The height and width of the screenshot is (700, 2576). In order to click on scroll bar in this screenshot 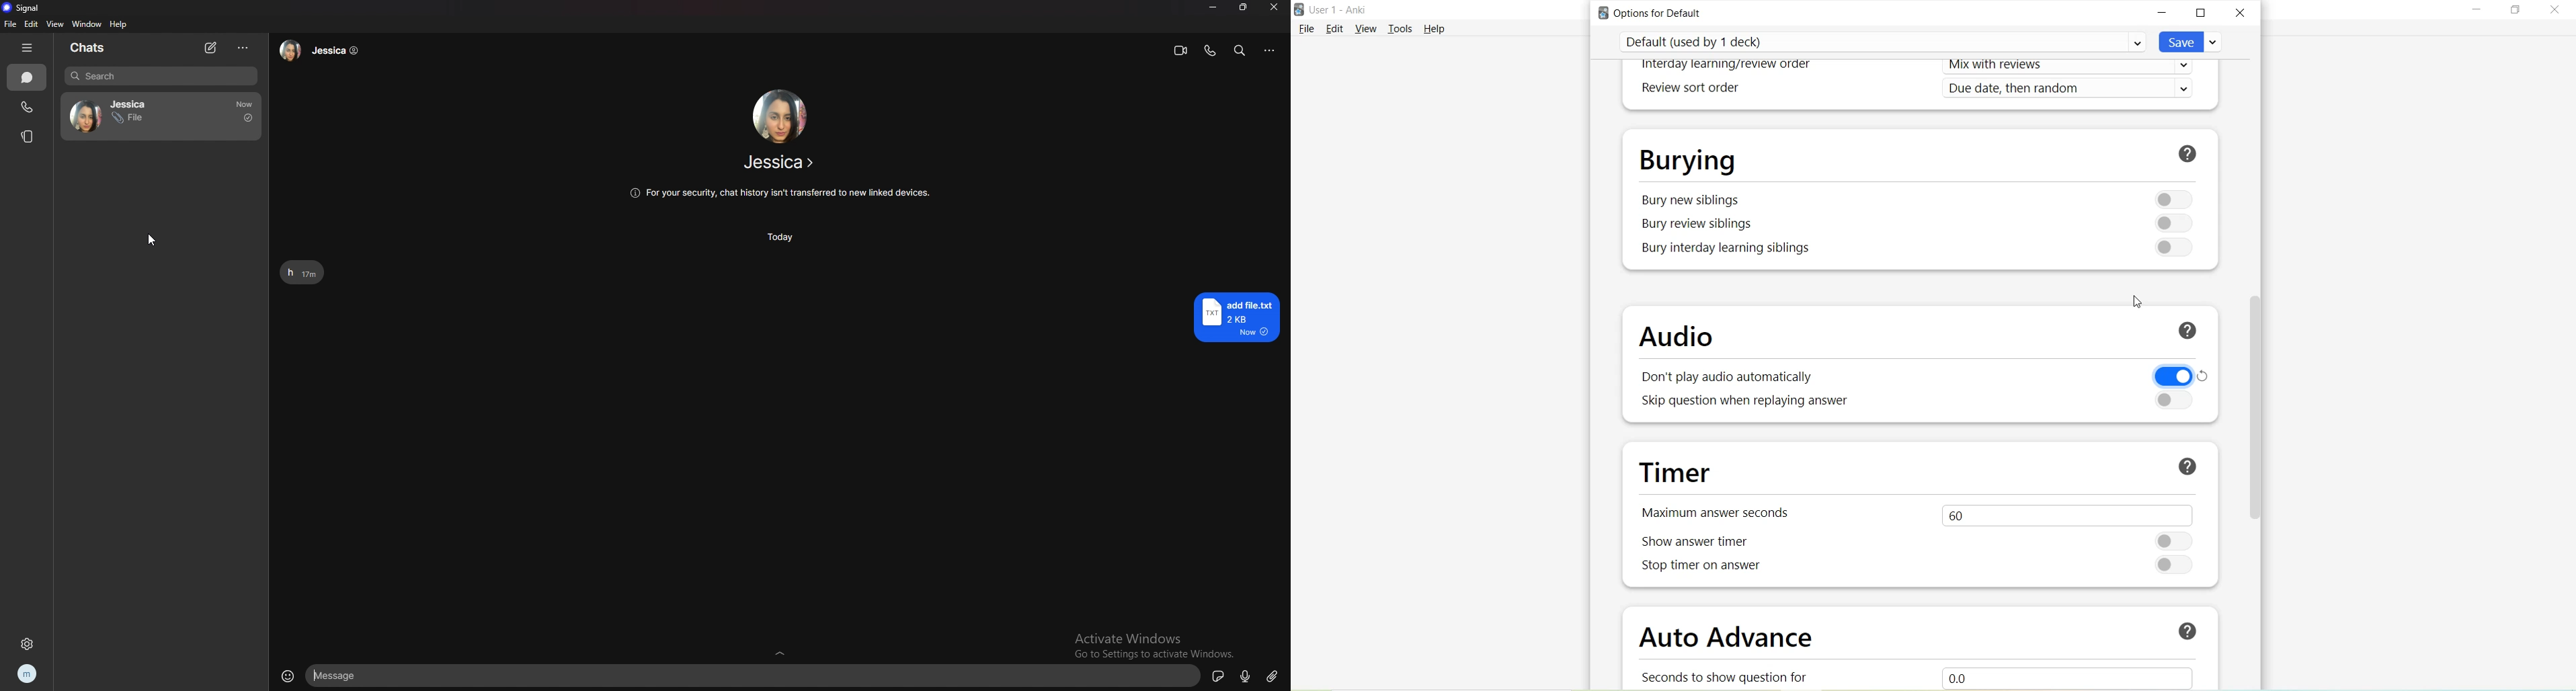, I will do `click(2254, 411)`.